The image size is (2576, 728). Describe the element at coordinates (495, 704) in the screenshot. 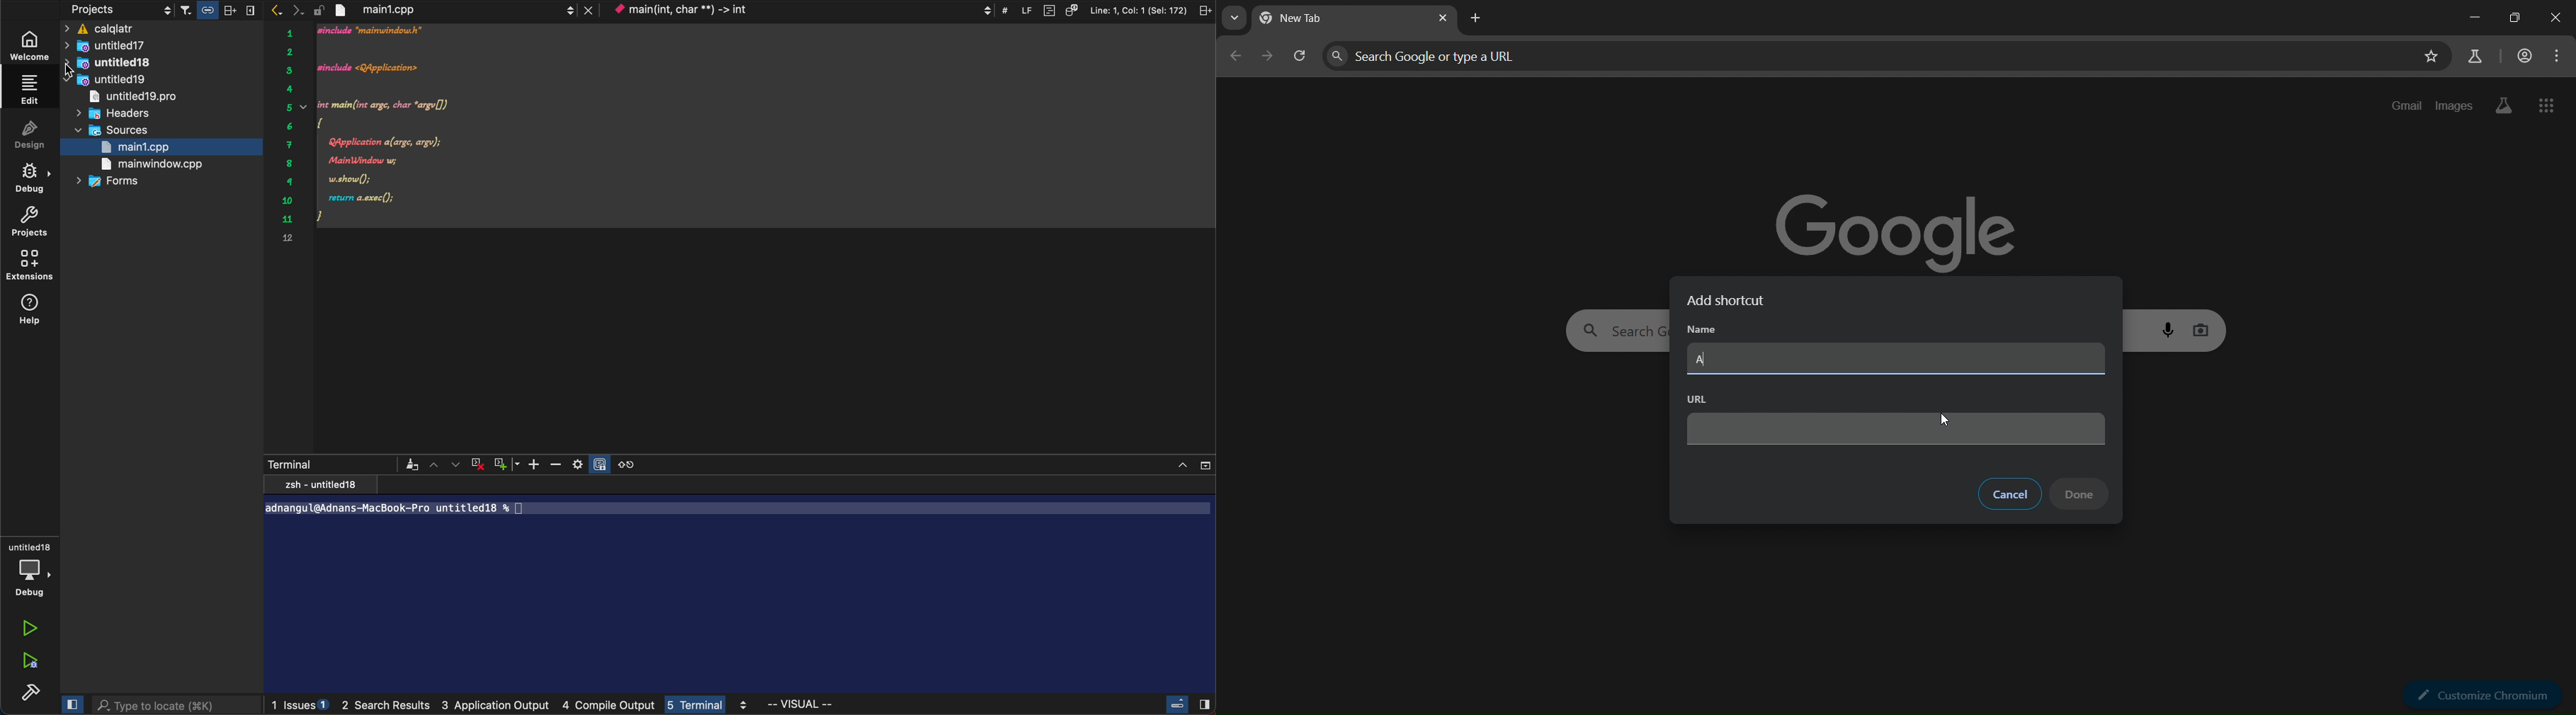

I see `3 application output` at that location.